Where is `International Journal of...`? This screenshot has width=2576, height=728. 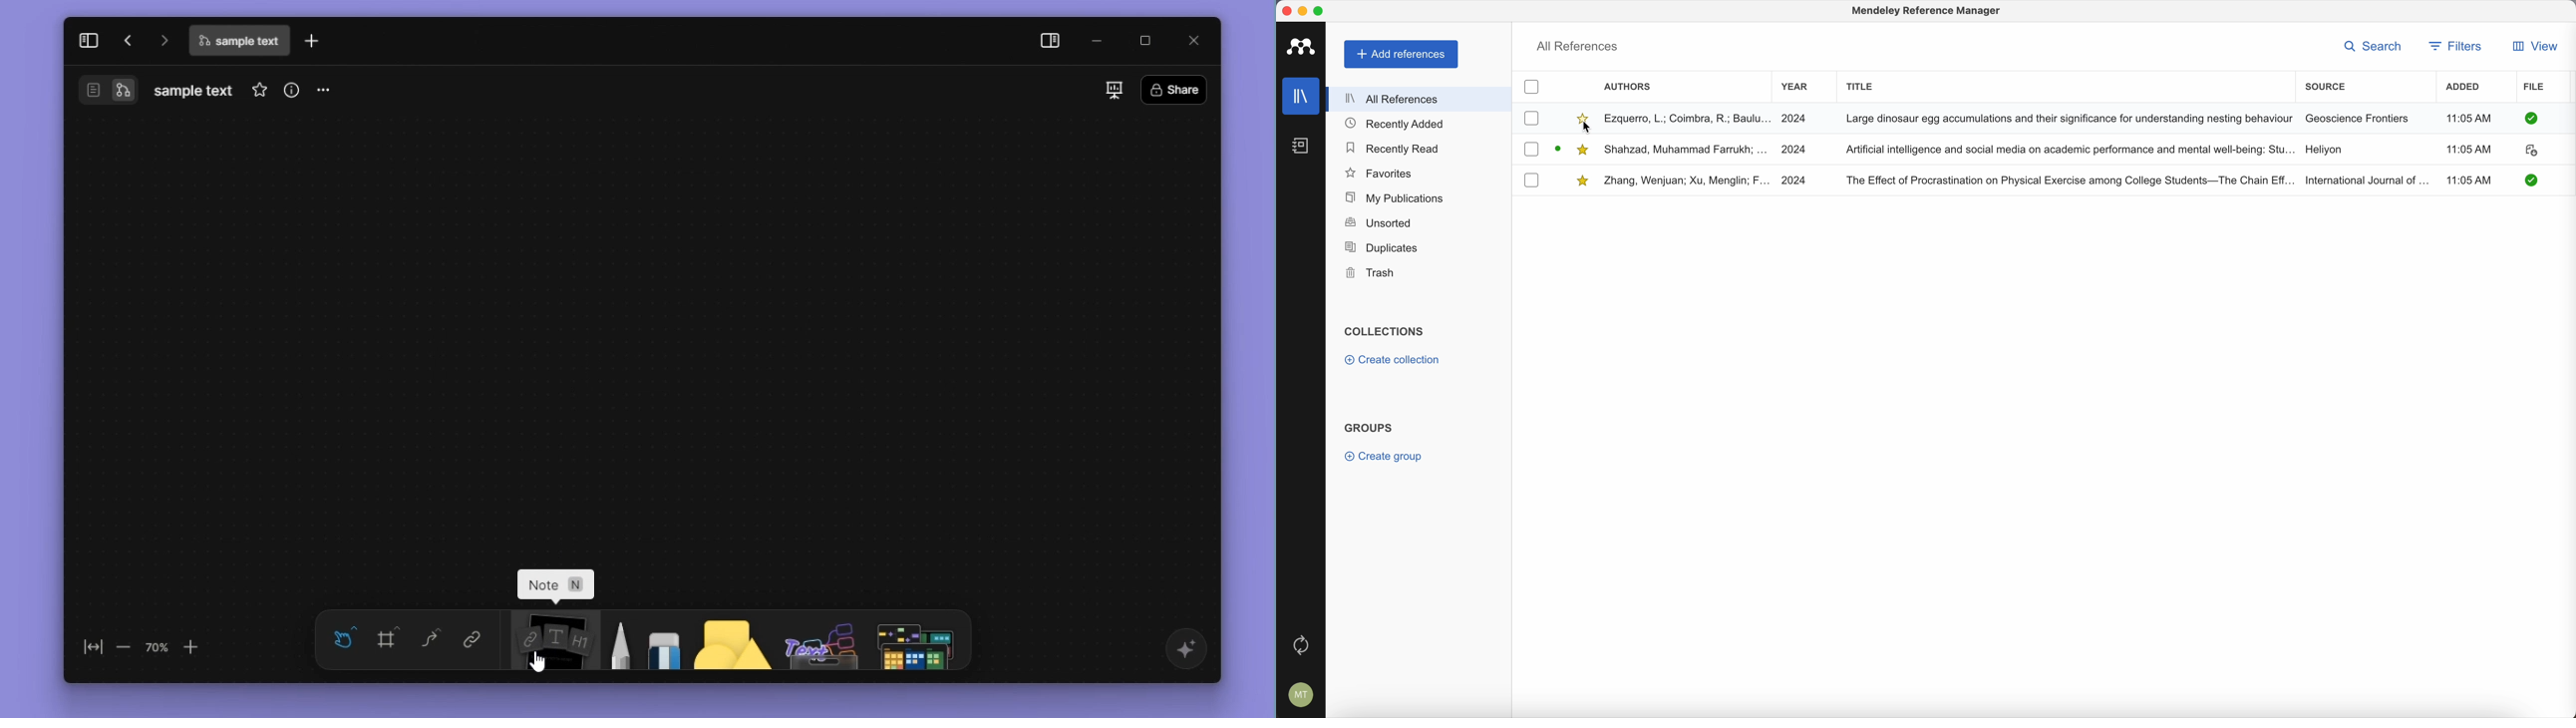
International Journal of... is located at coordinates (2367, 179).